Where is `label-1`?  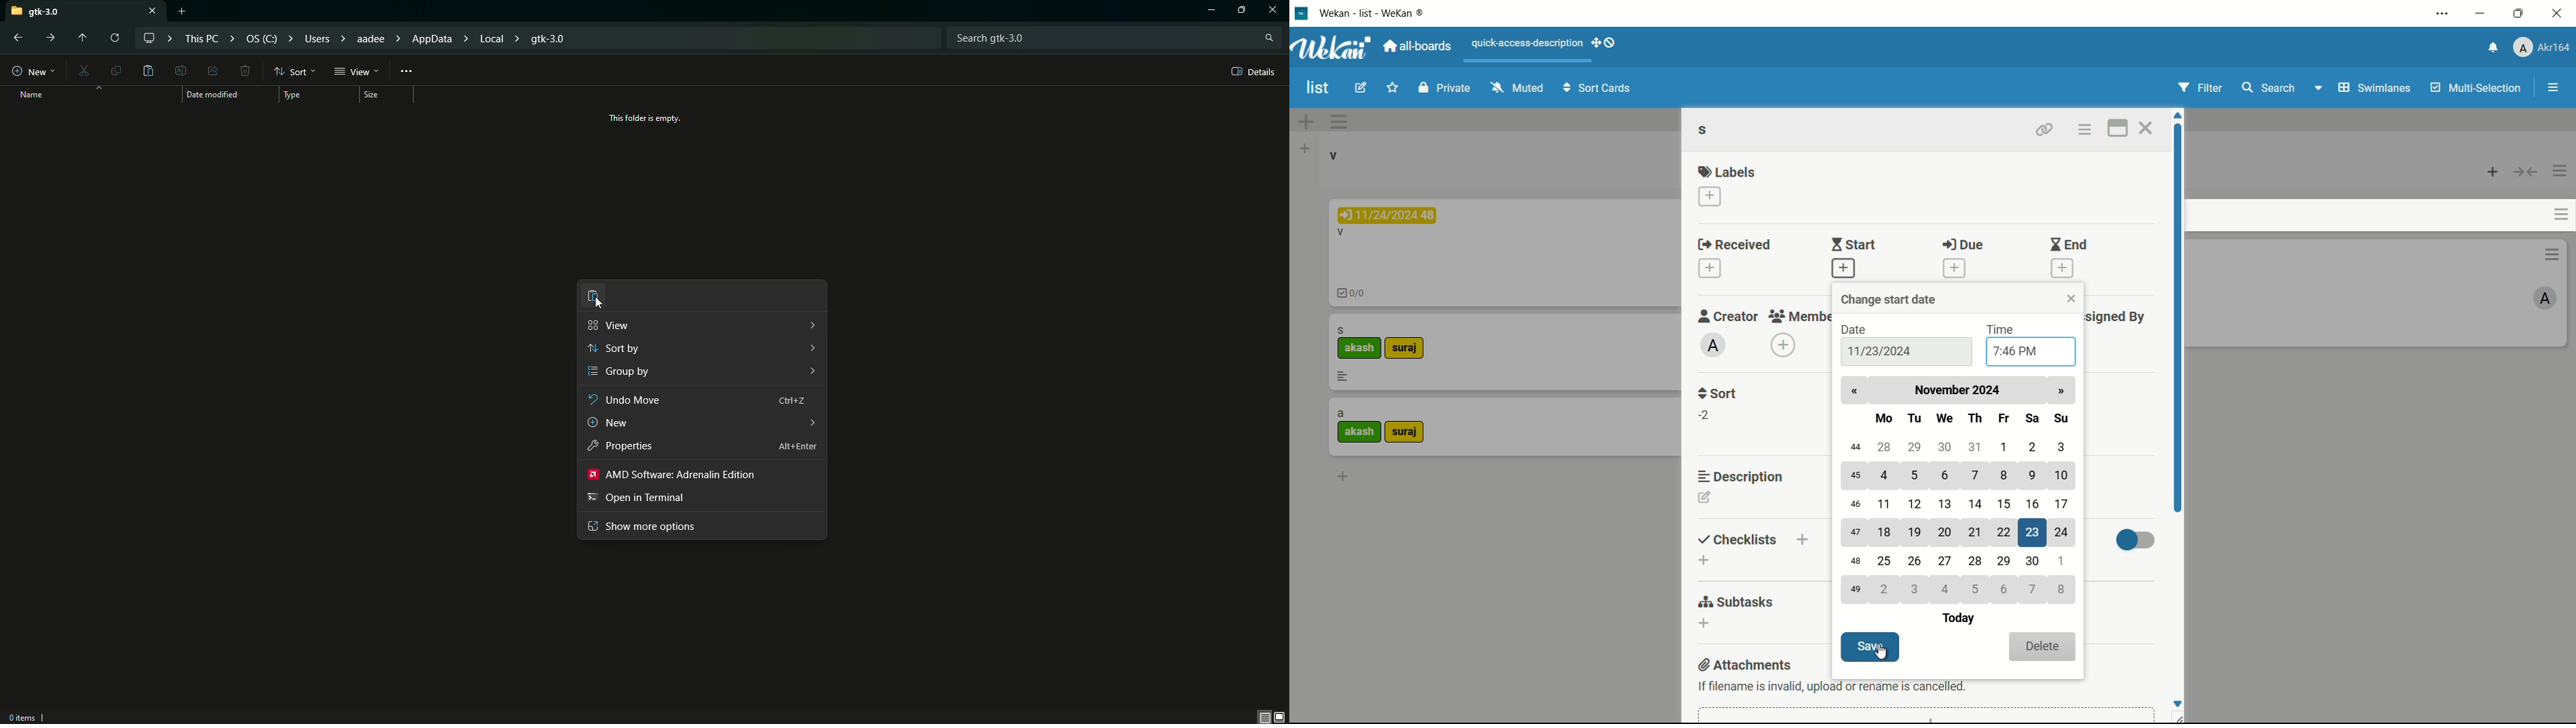 label-1 is located at coordinates (1360, 432).